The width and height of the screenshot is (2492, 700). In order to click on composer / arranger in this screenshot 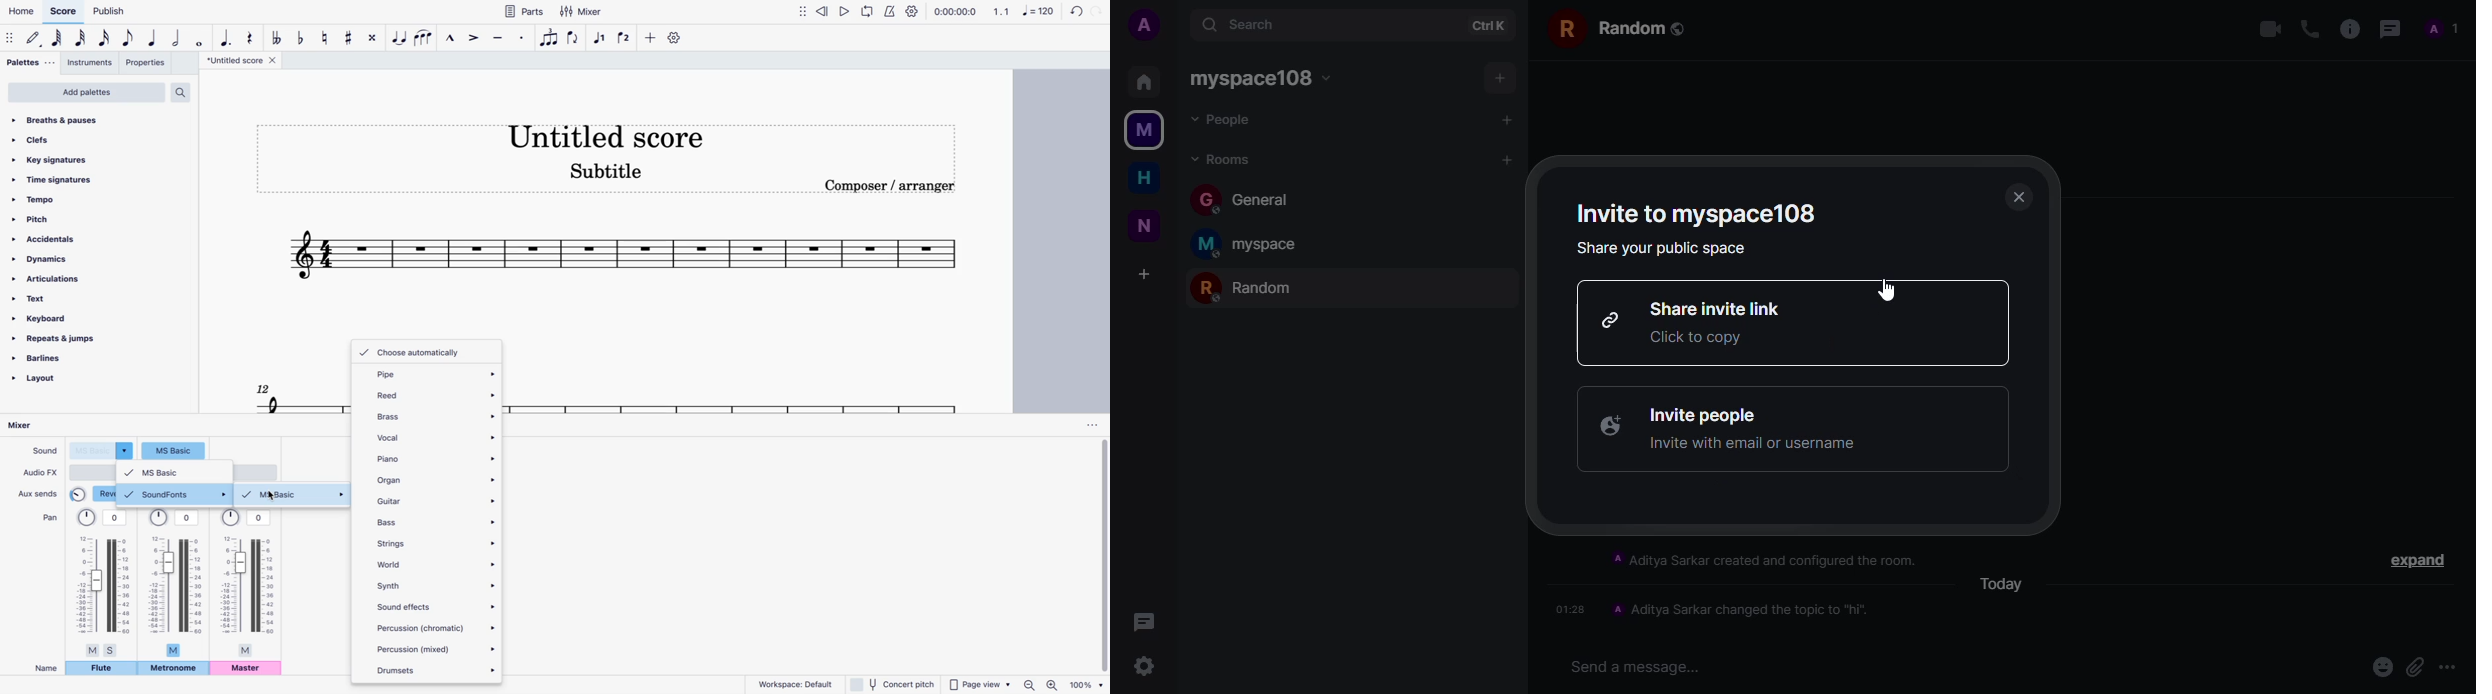, I will do `click(892, 185)`.